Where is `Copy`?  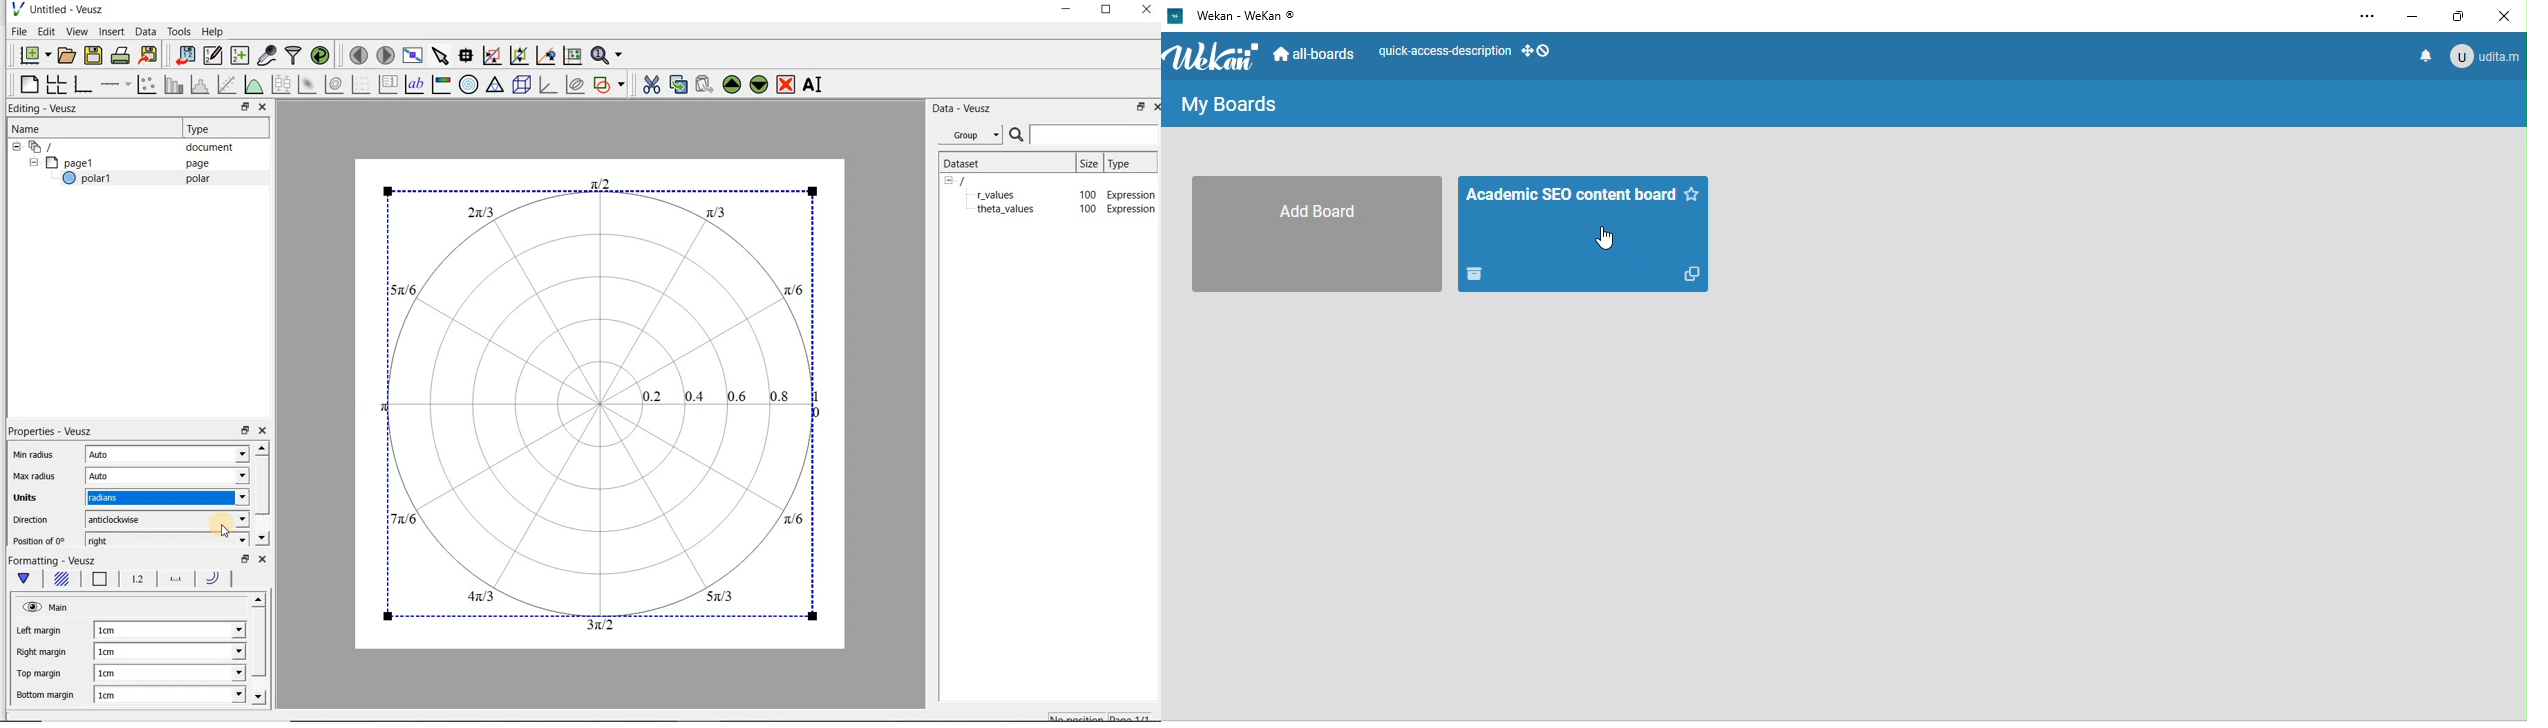 Copy is located at coordinates (1691, 273).